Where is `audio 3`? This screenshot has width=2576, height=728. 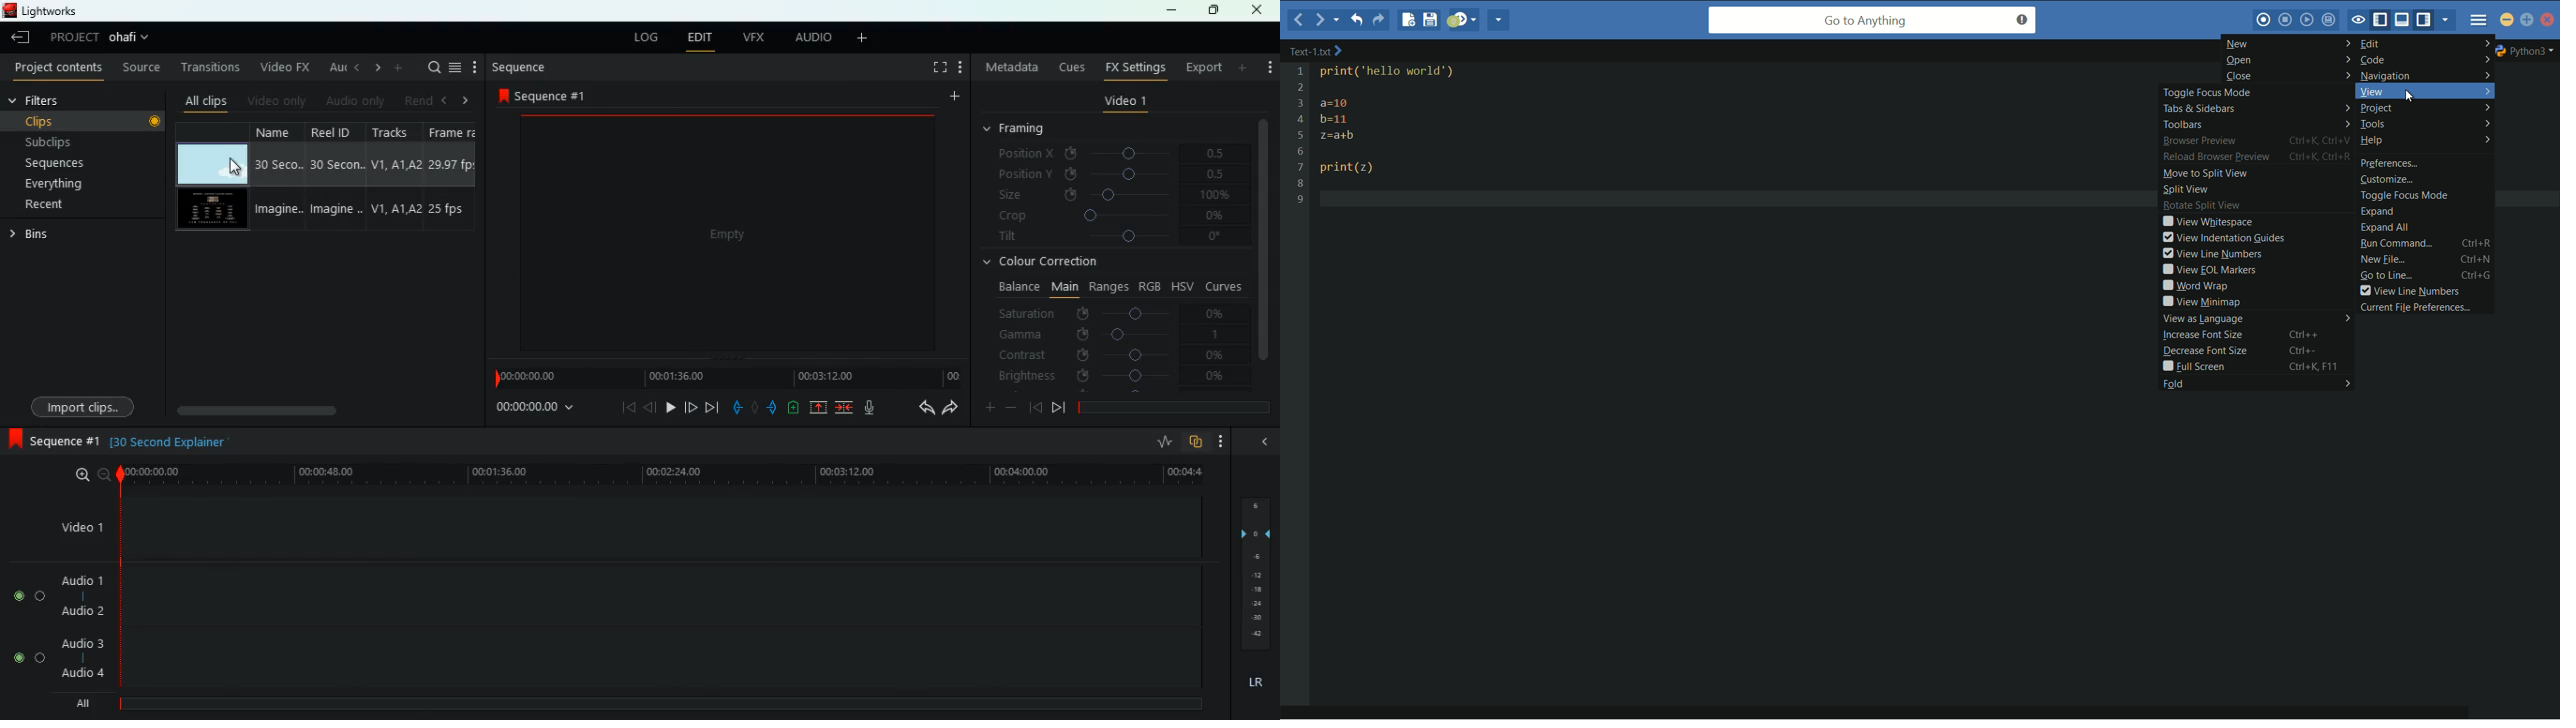 audio 3 is located at coordinates (79, 645).